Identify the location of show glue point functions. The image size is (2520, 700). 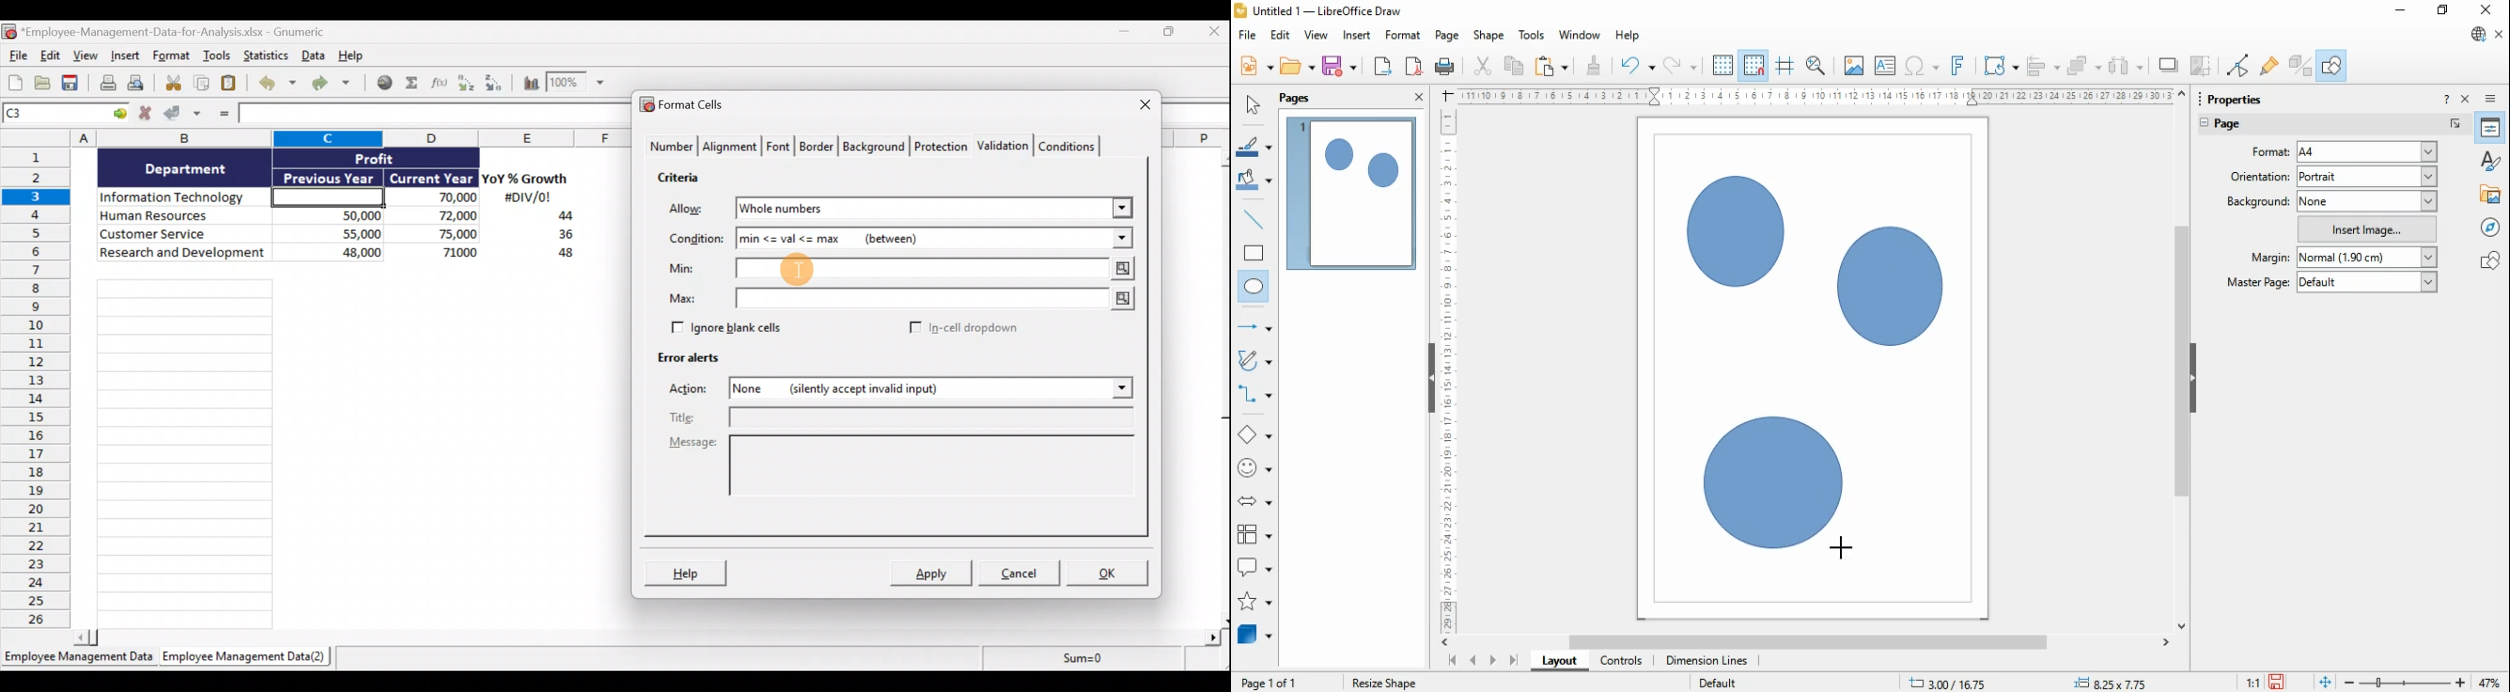
(2271, 65).